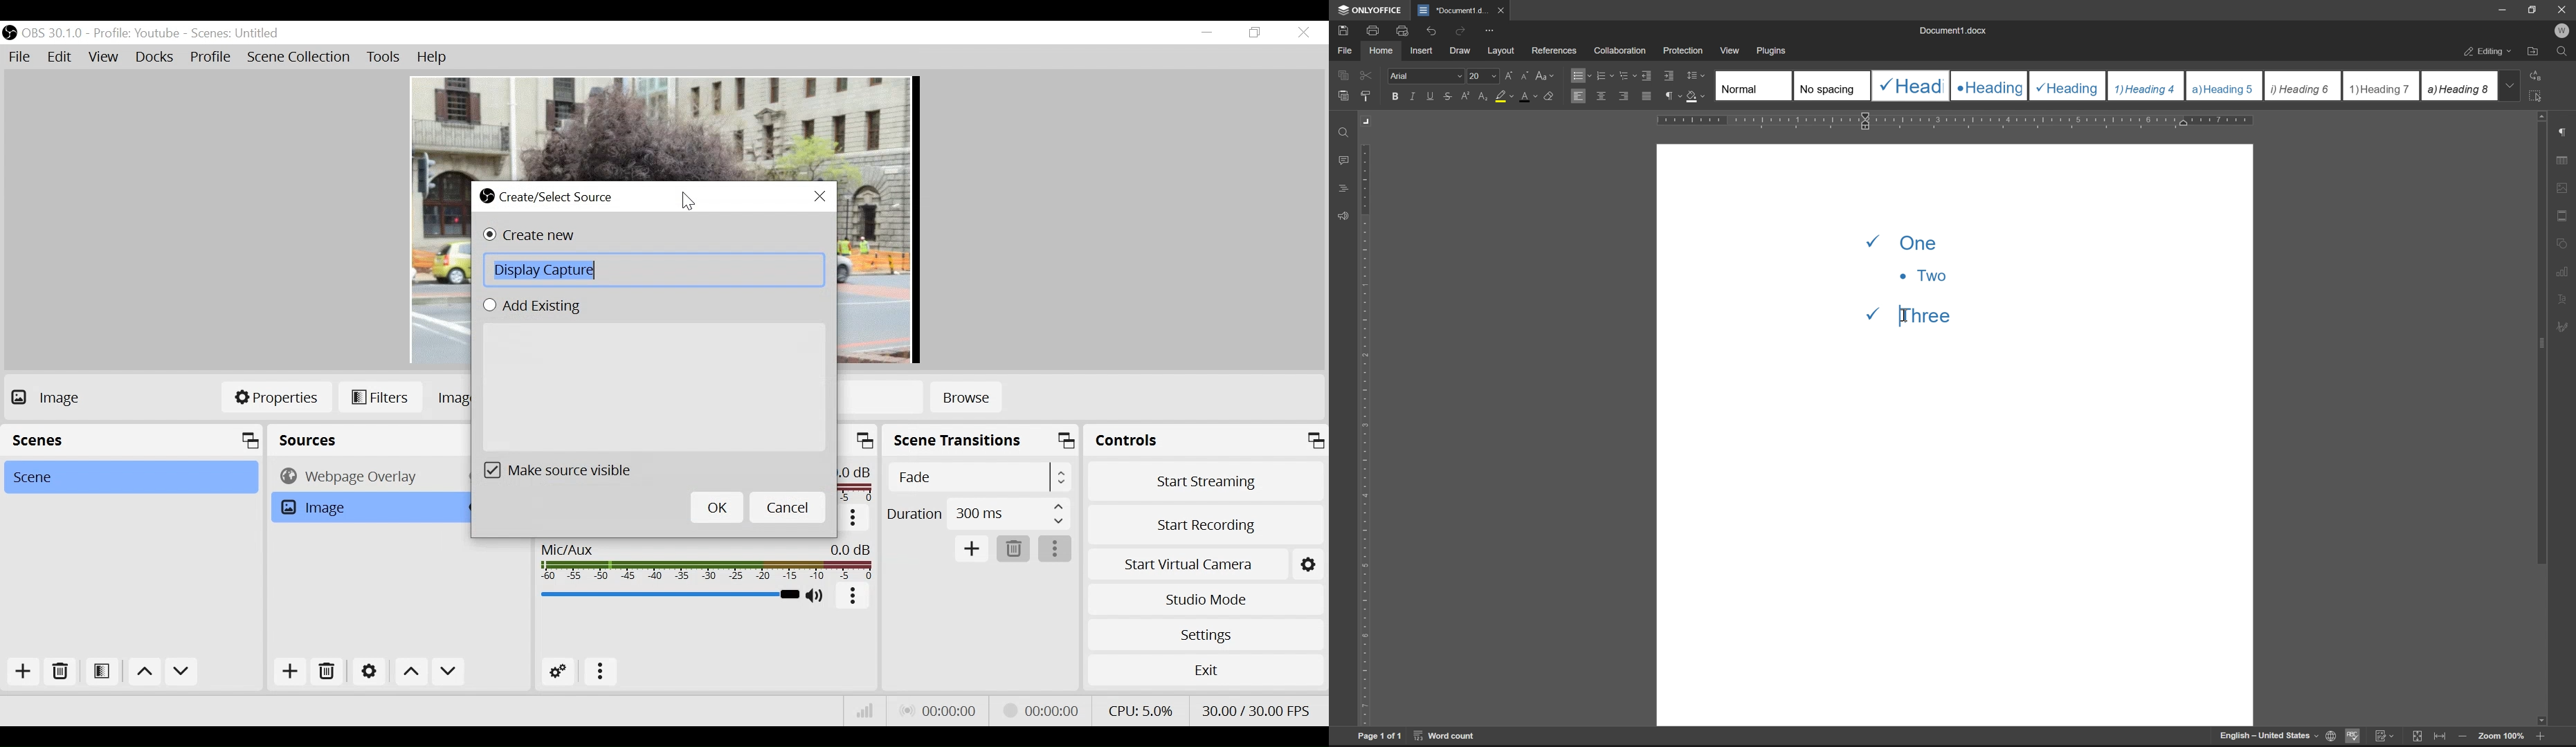 Image resolution: width=2576 pixels, height=756 pixels. I want to click on editing, so click(2489, 53).